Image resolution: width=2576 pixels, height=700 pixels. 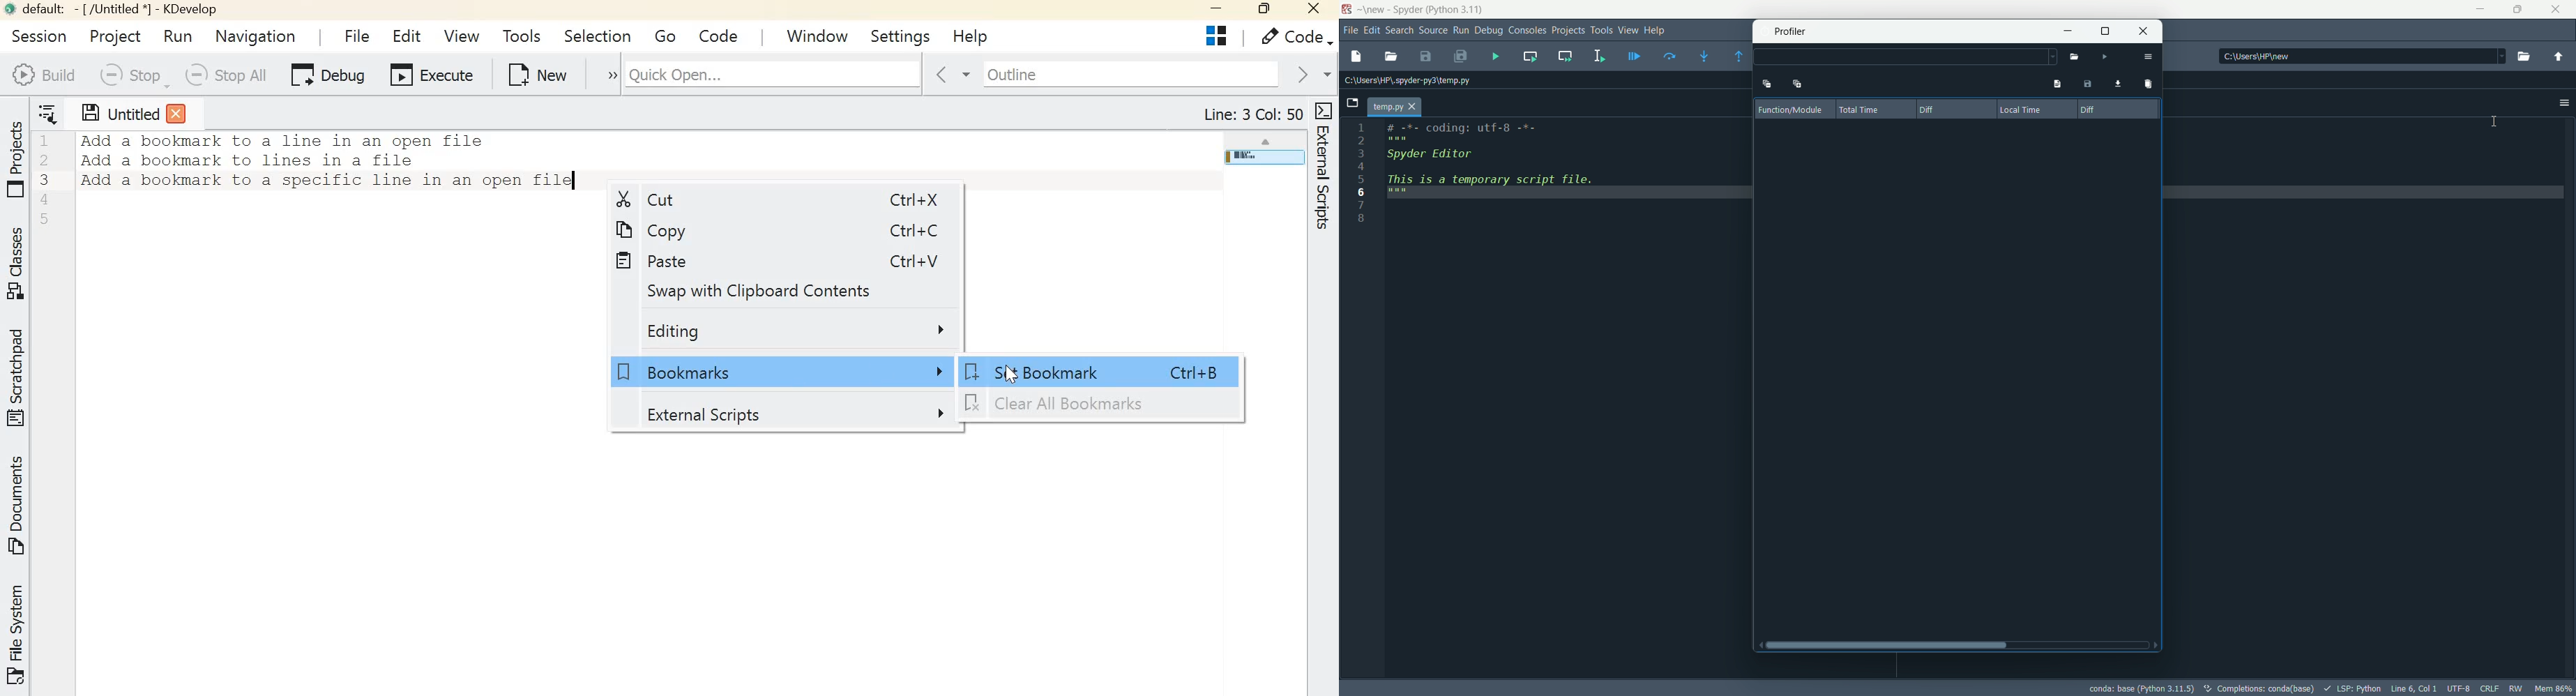 What do you see at coordinates (1373, 10) in the screenshot?
I see `new` at bounding box center [1373, 10].